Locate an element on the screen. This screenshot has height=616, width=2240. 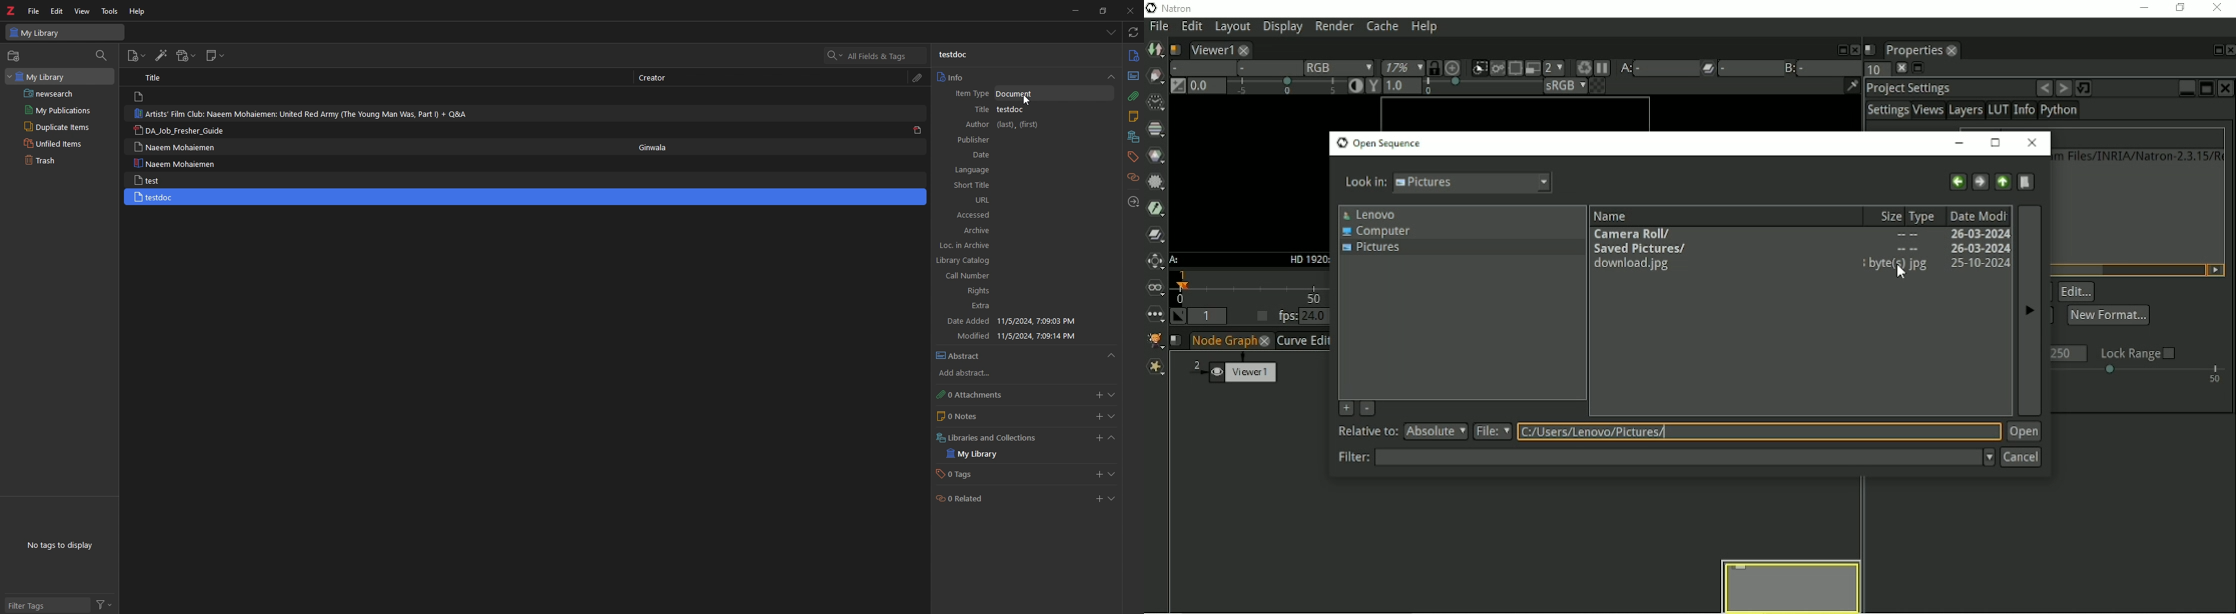
tags is located at coordinates (1133, 157).